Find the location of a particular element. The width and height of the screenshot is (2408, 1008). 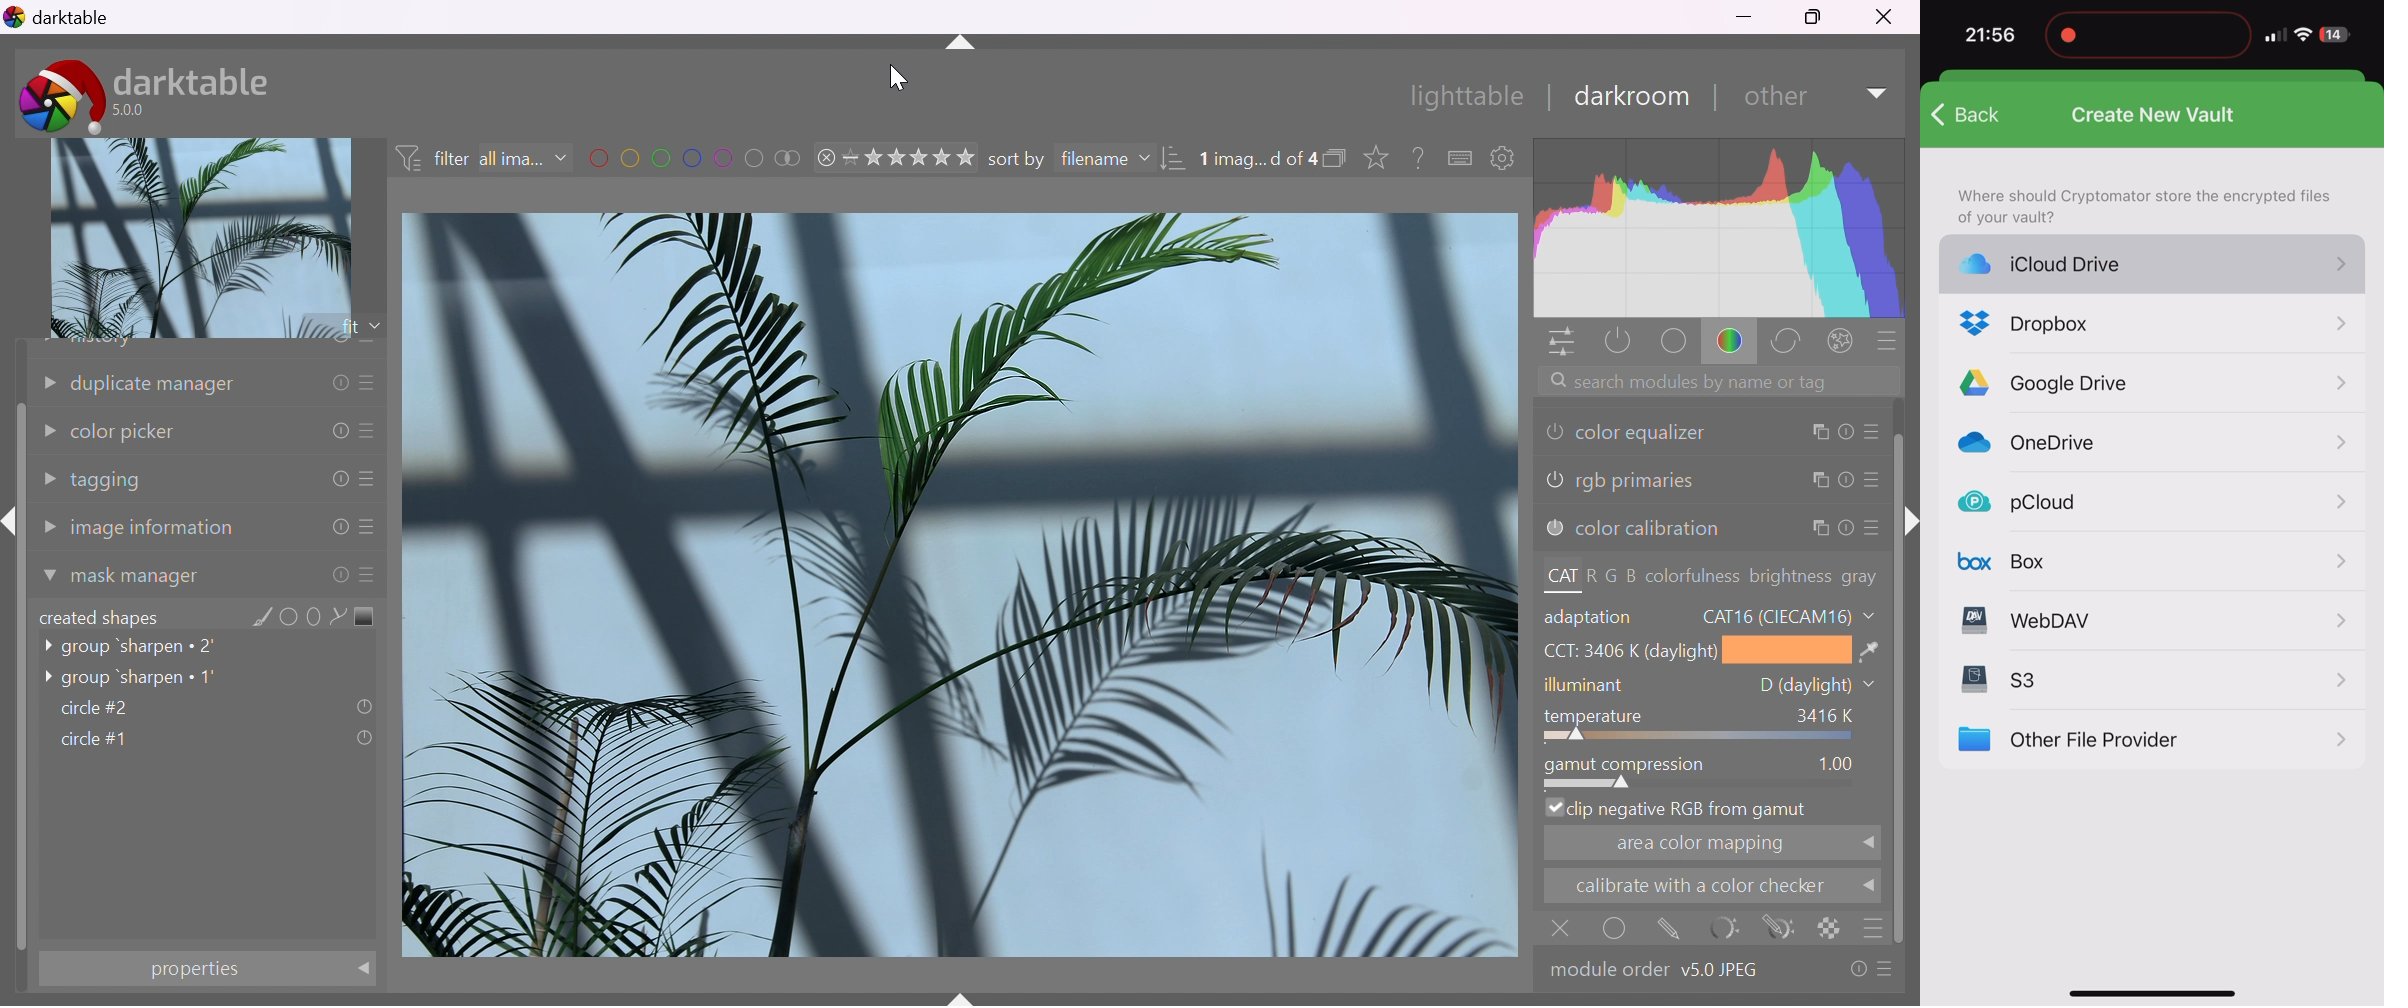

circle#1 is located at coordinates (220, 737).